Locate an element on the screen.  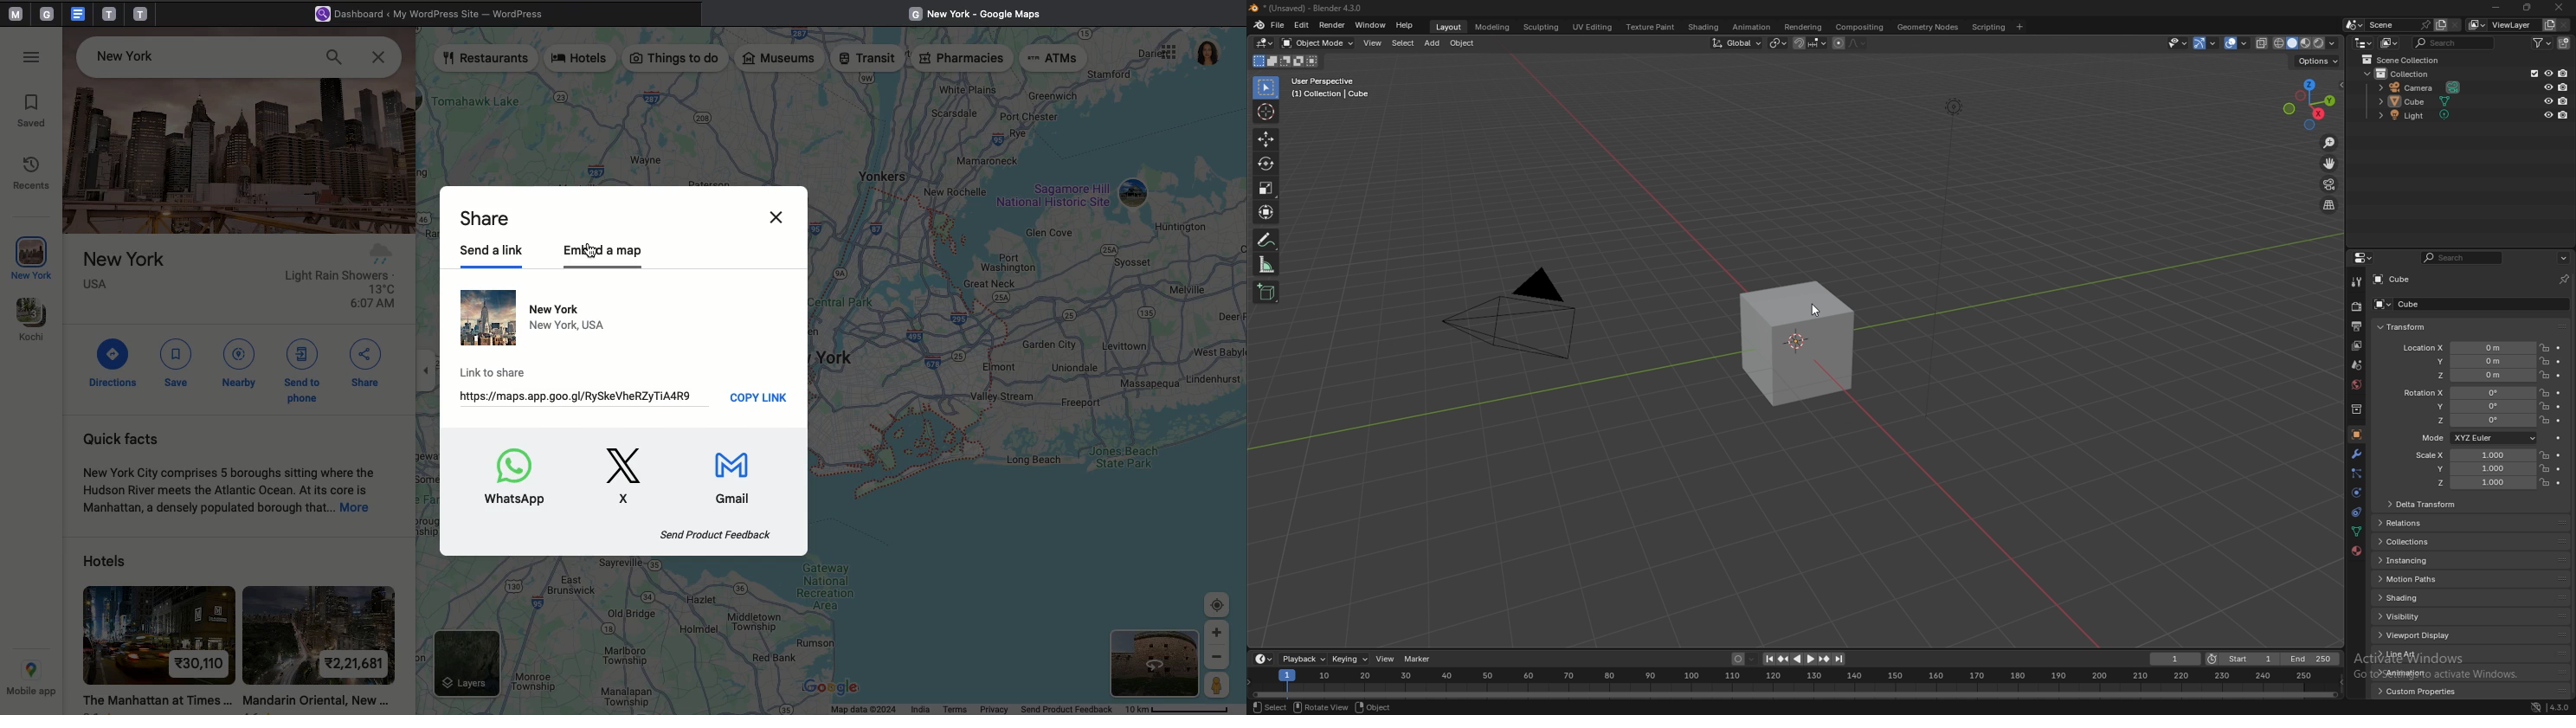
output is located at coordinates (2359, 326).